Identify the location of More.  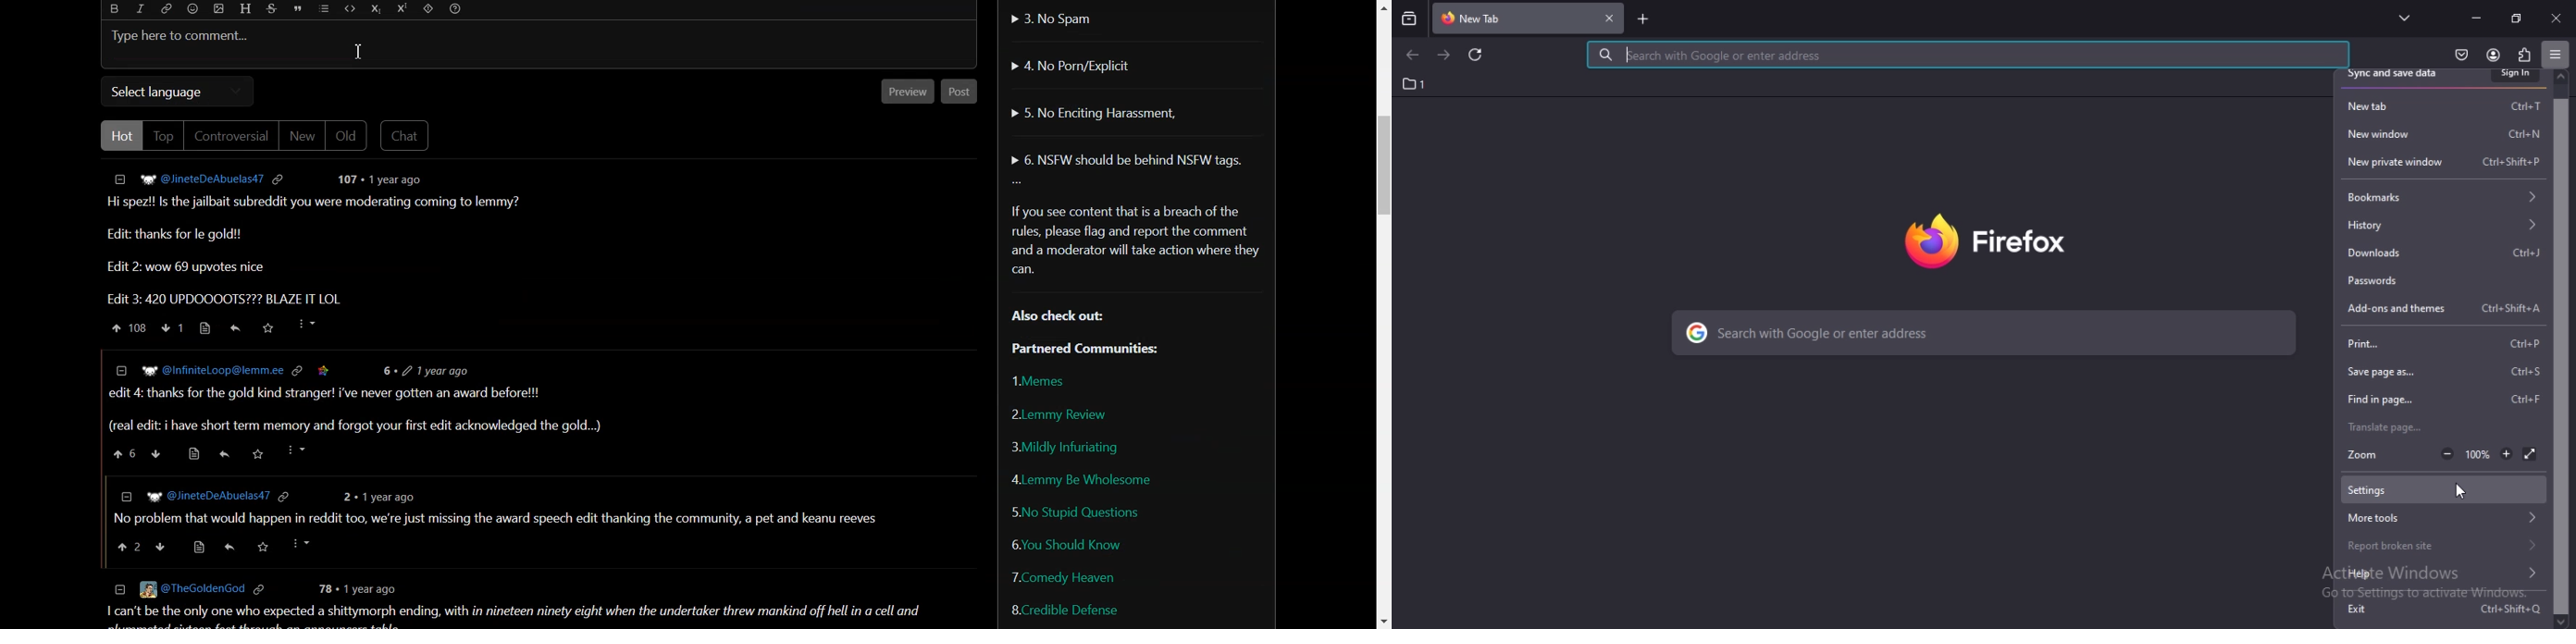
(304, 325).